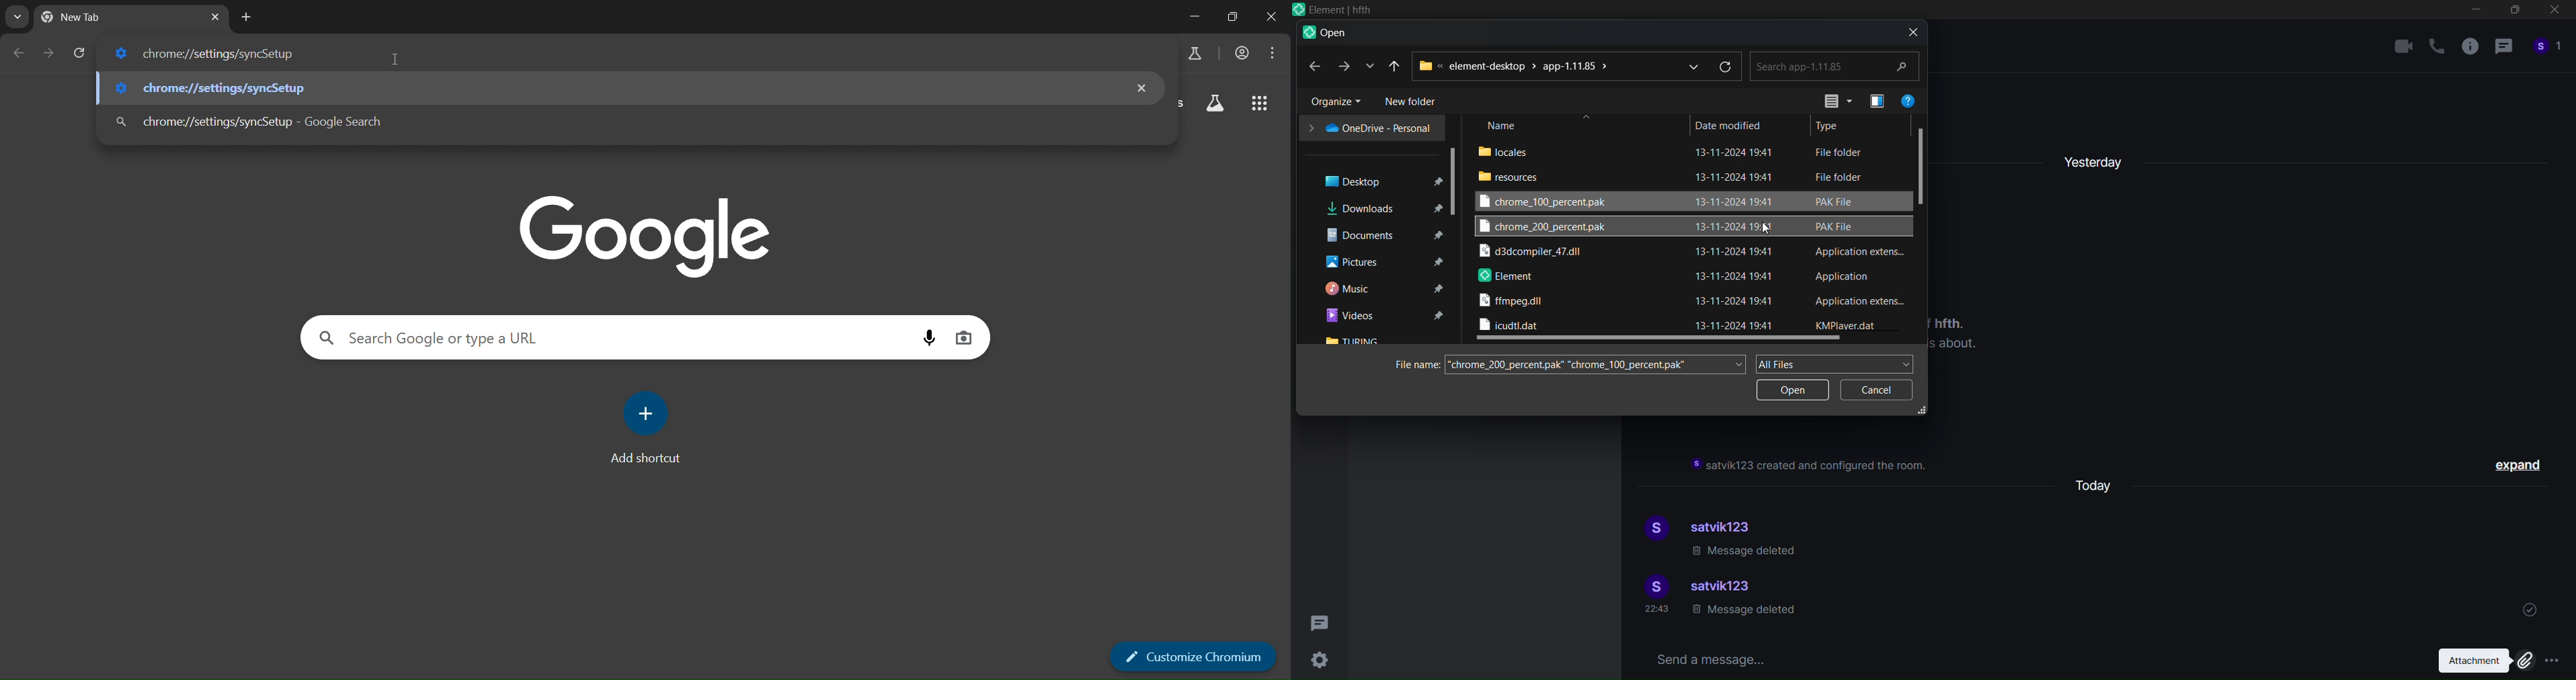  Describe the element at coordinates (2100, 484) in the screenshot. I see `today` at that location.